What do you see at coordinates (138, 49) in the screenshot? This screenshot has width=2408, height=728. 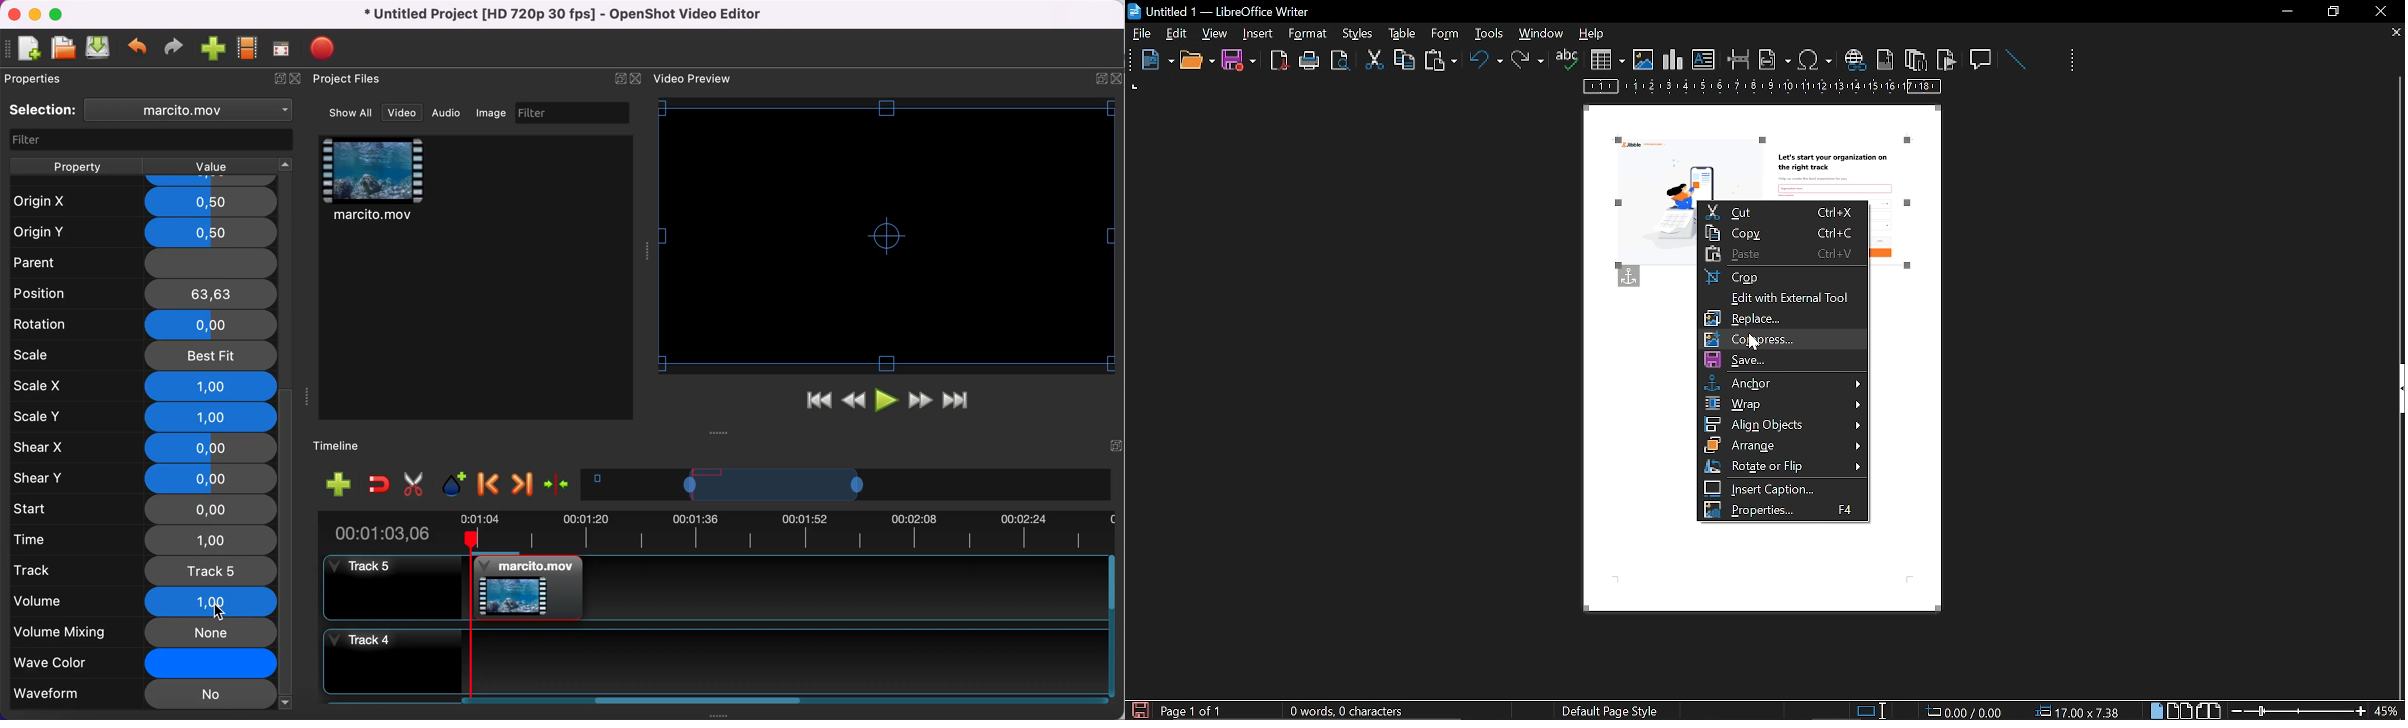 I see `undo` at bounding box center [138, 49].